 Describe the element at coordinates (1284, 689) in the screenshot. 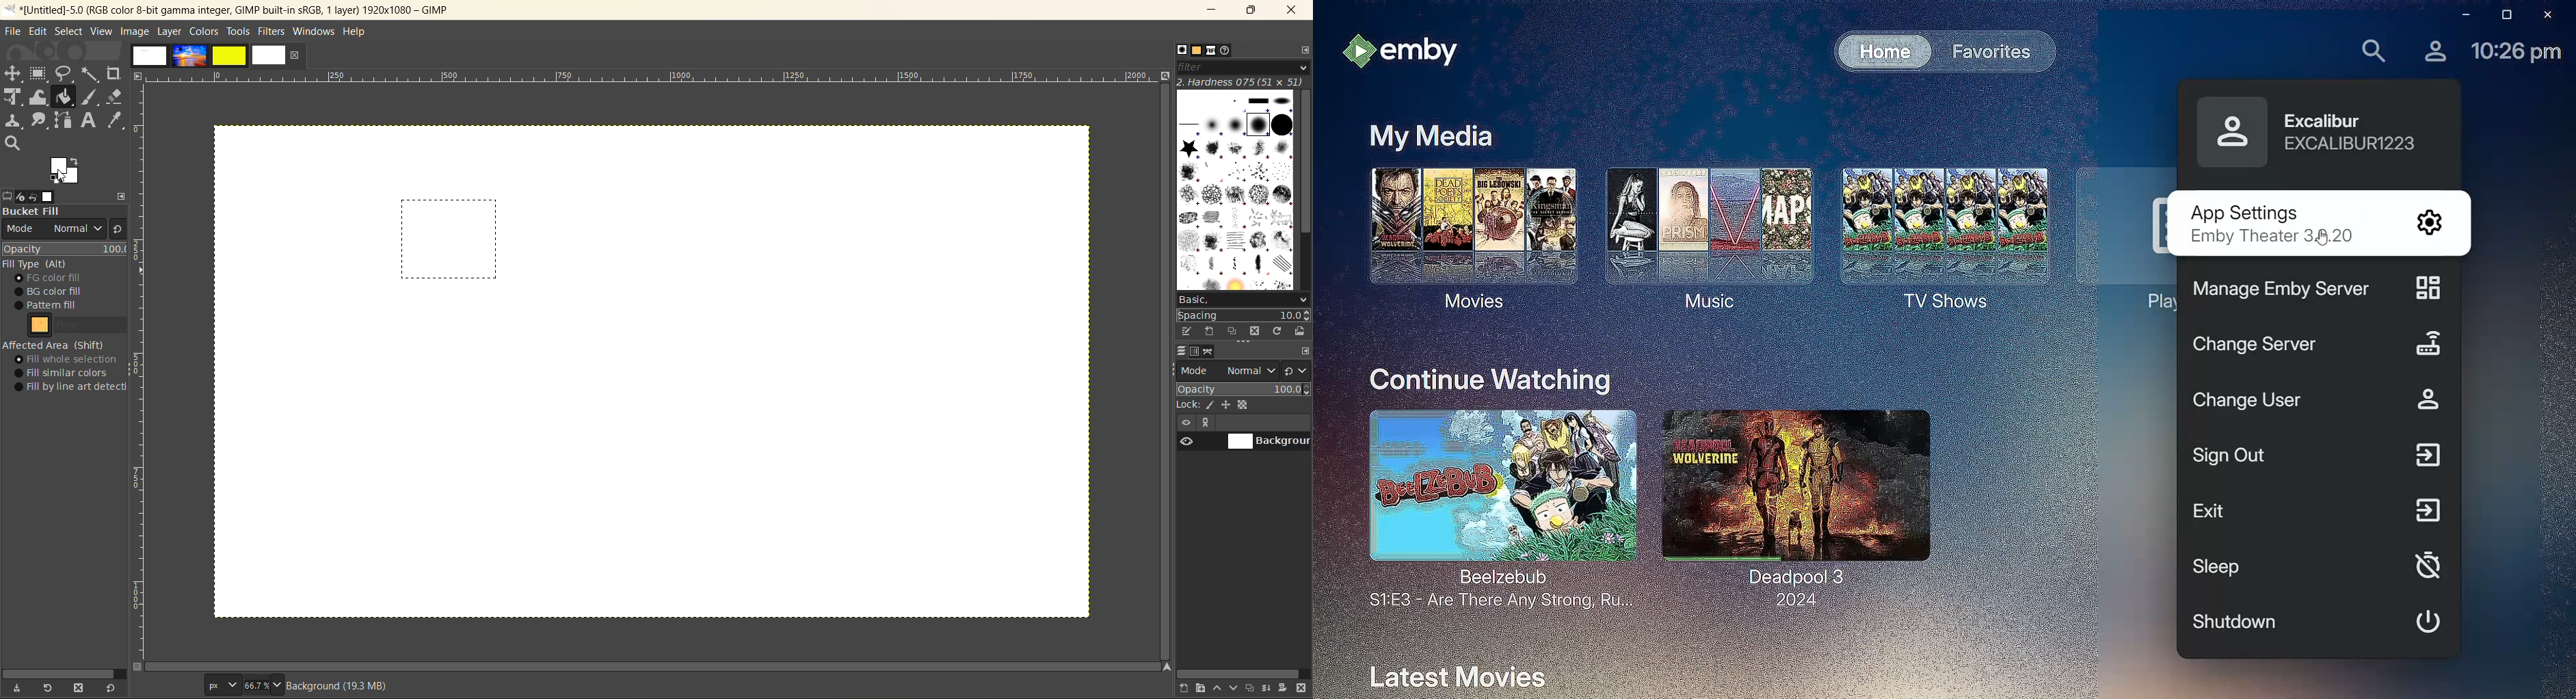

I see `add a mask` at that location.